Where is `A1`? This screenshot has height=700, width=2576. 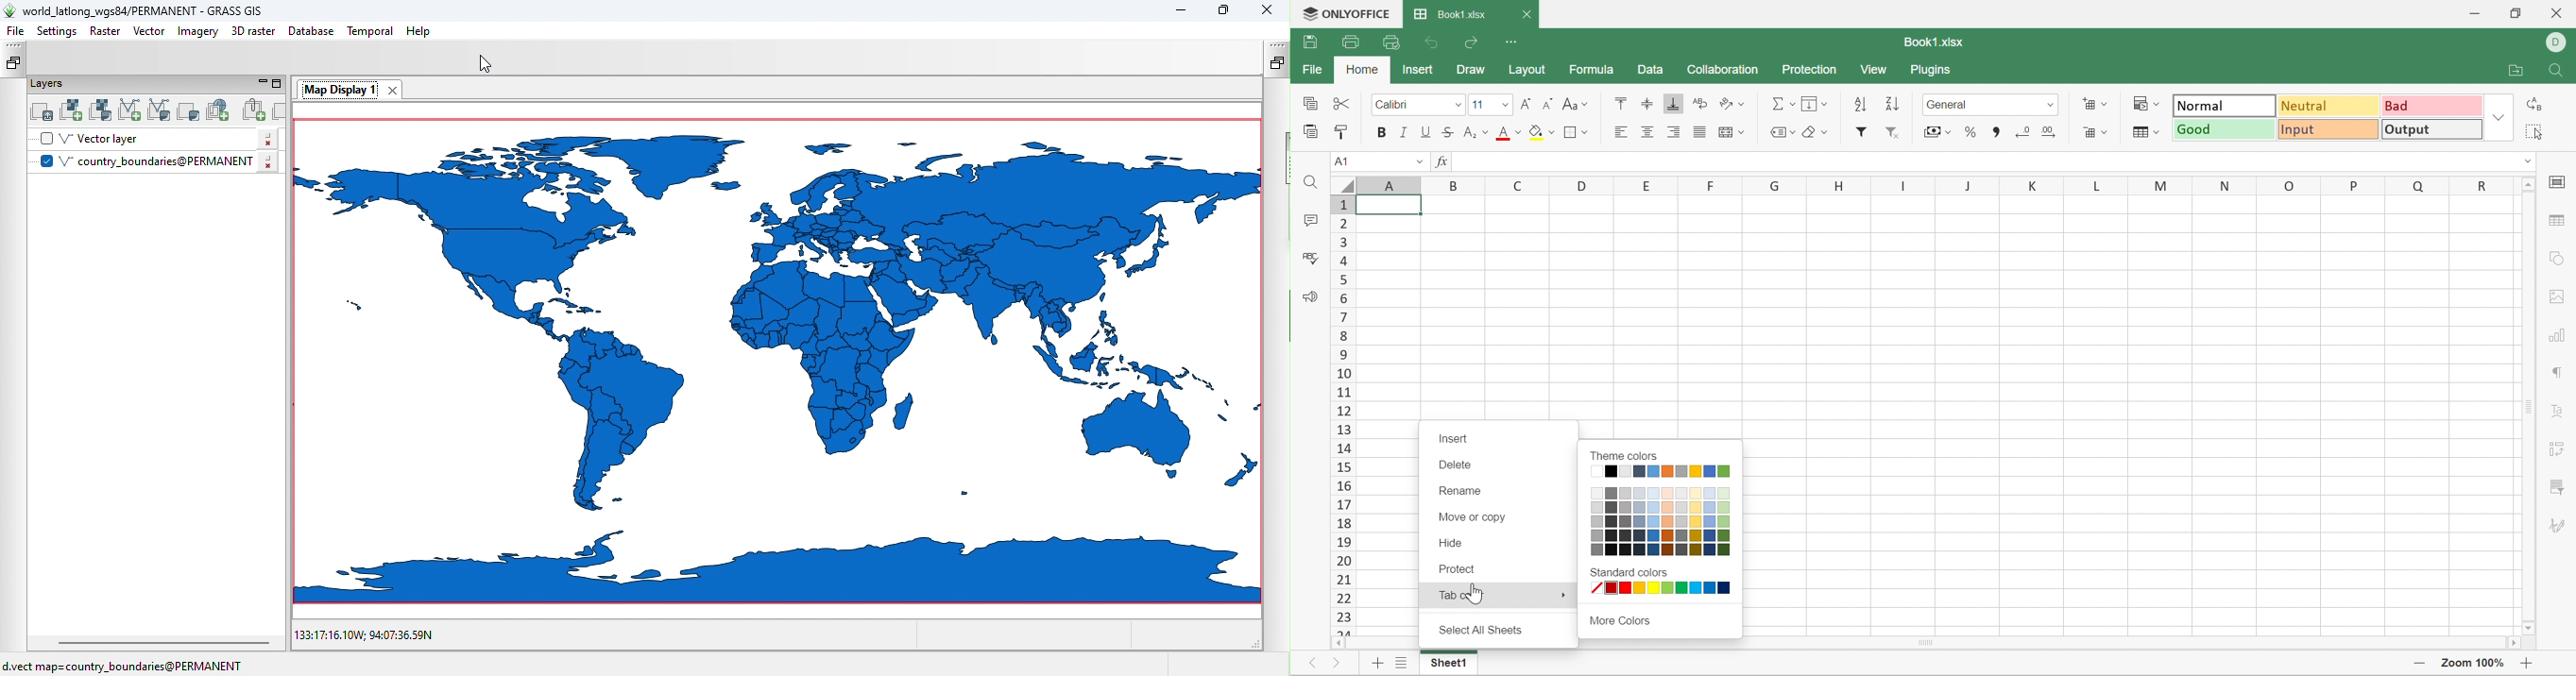
A1 is located at coordinates (1344, 162).